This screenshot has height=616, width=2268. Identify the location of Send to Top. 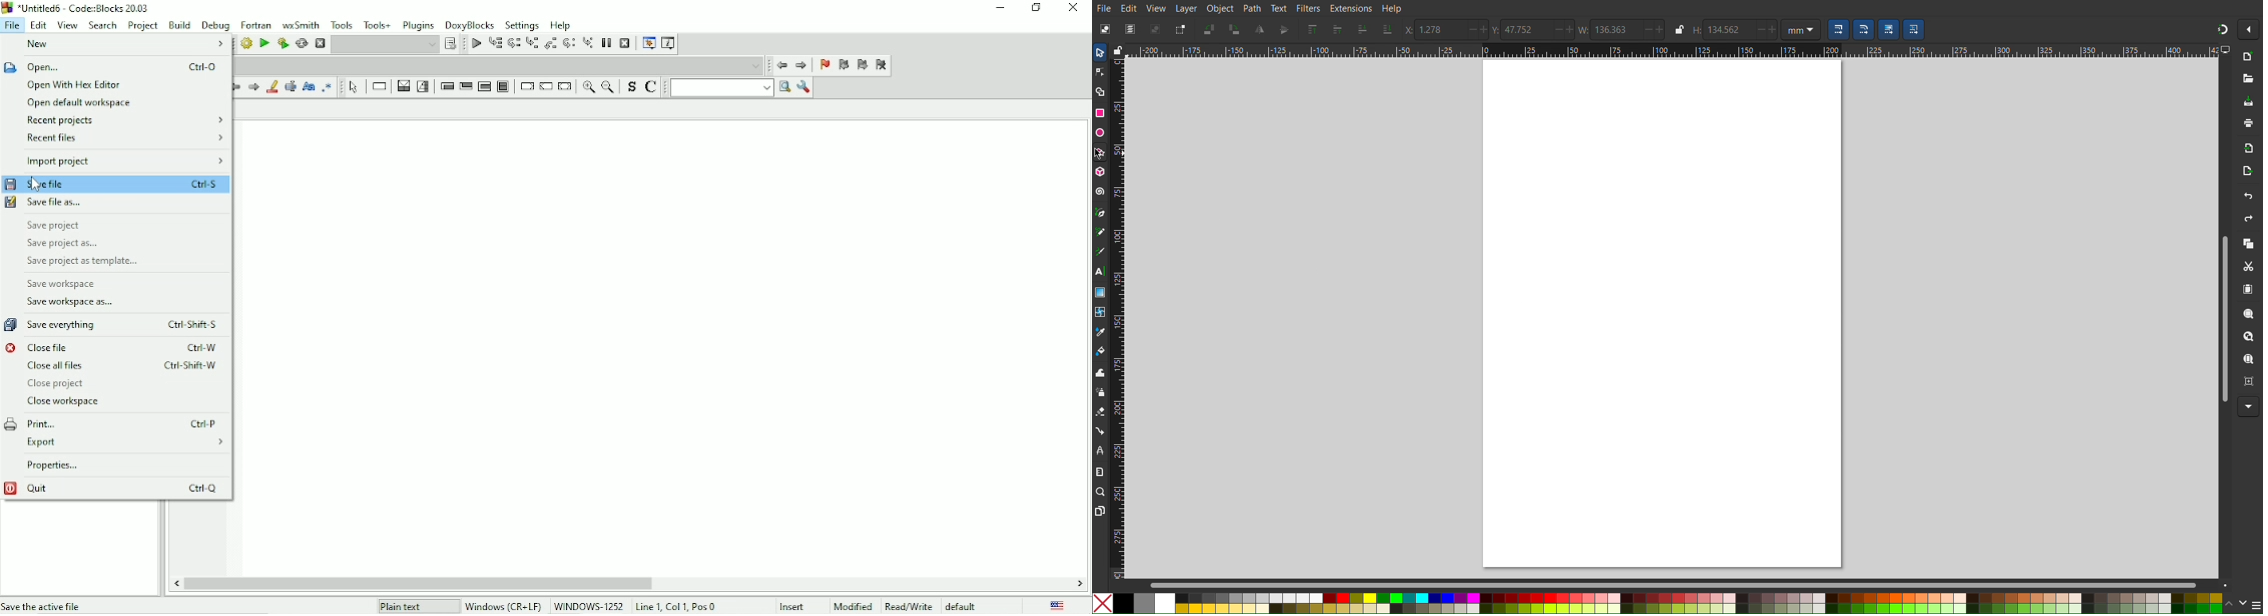
(1312, 30).